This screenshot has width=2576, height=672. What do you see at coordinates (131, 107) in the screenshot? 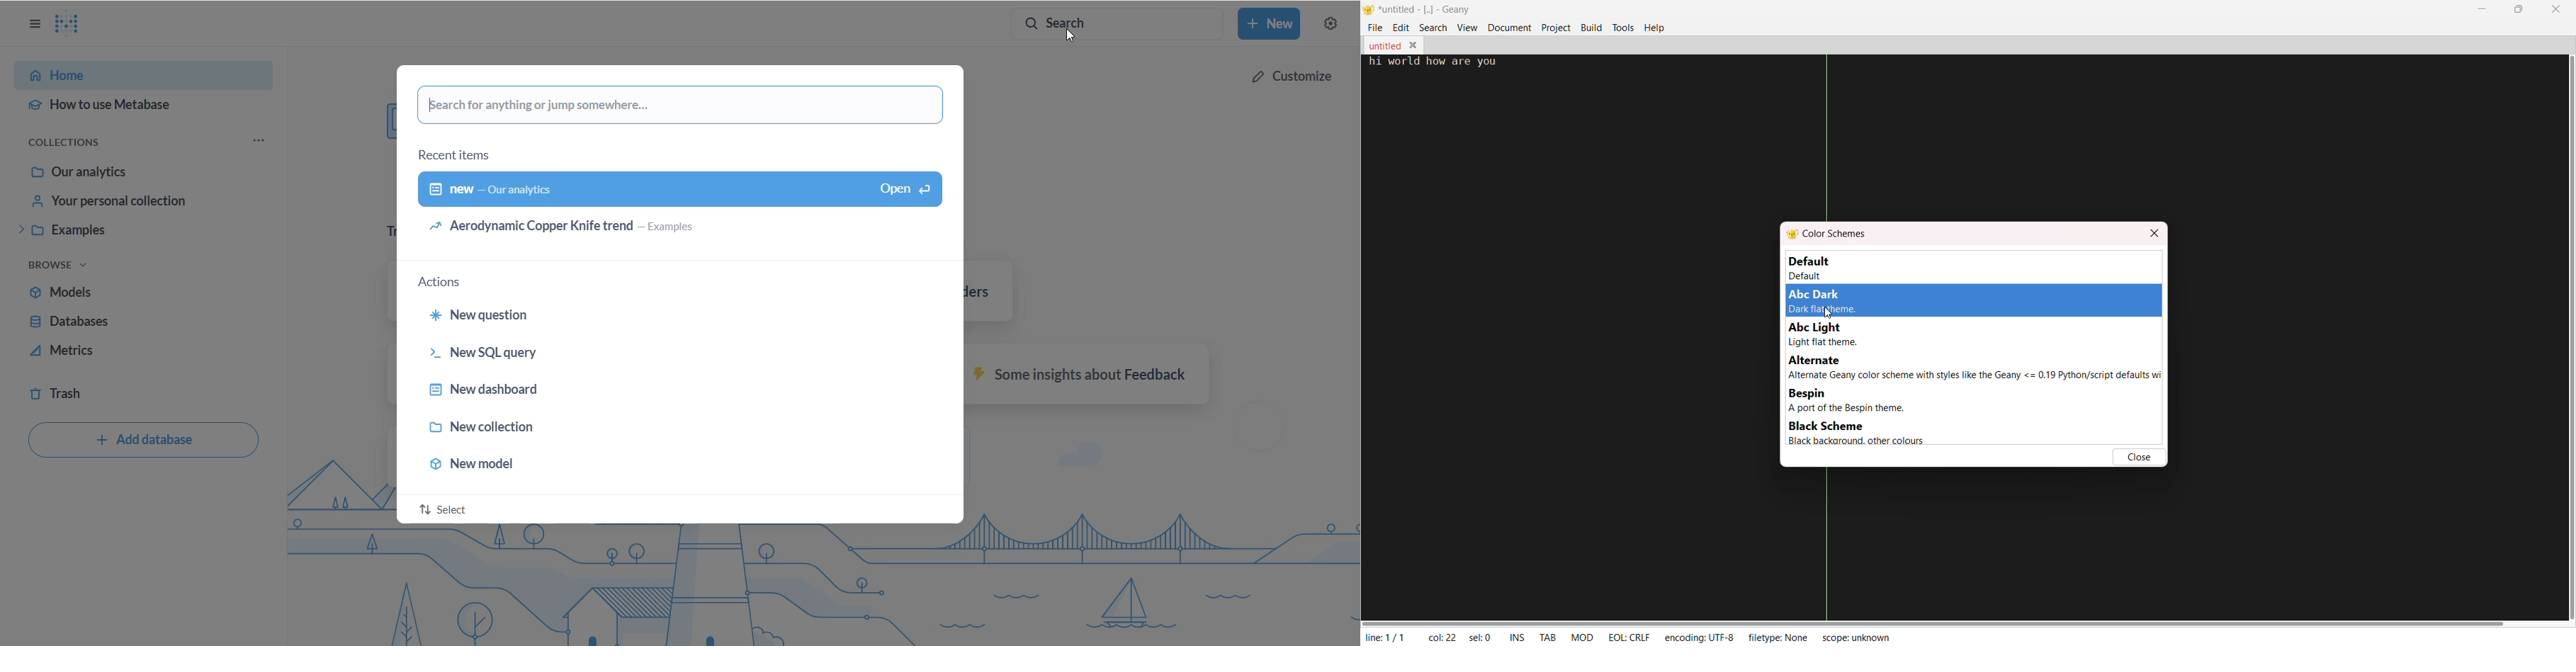
I see `HOW TO USE METABASE` at bounding box center [131, 107].